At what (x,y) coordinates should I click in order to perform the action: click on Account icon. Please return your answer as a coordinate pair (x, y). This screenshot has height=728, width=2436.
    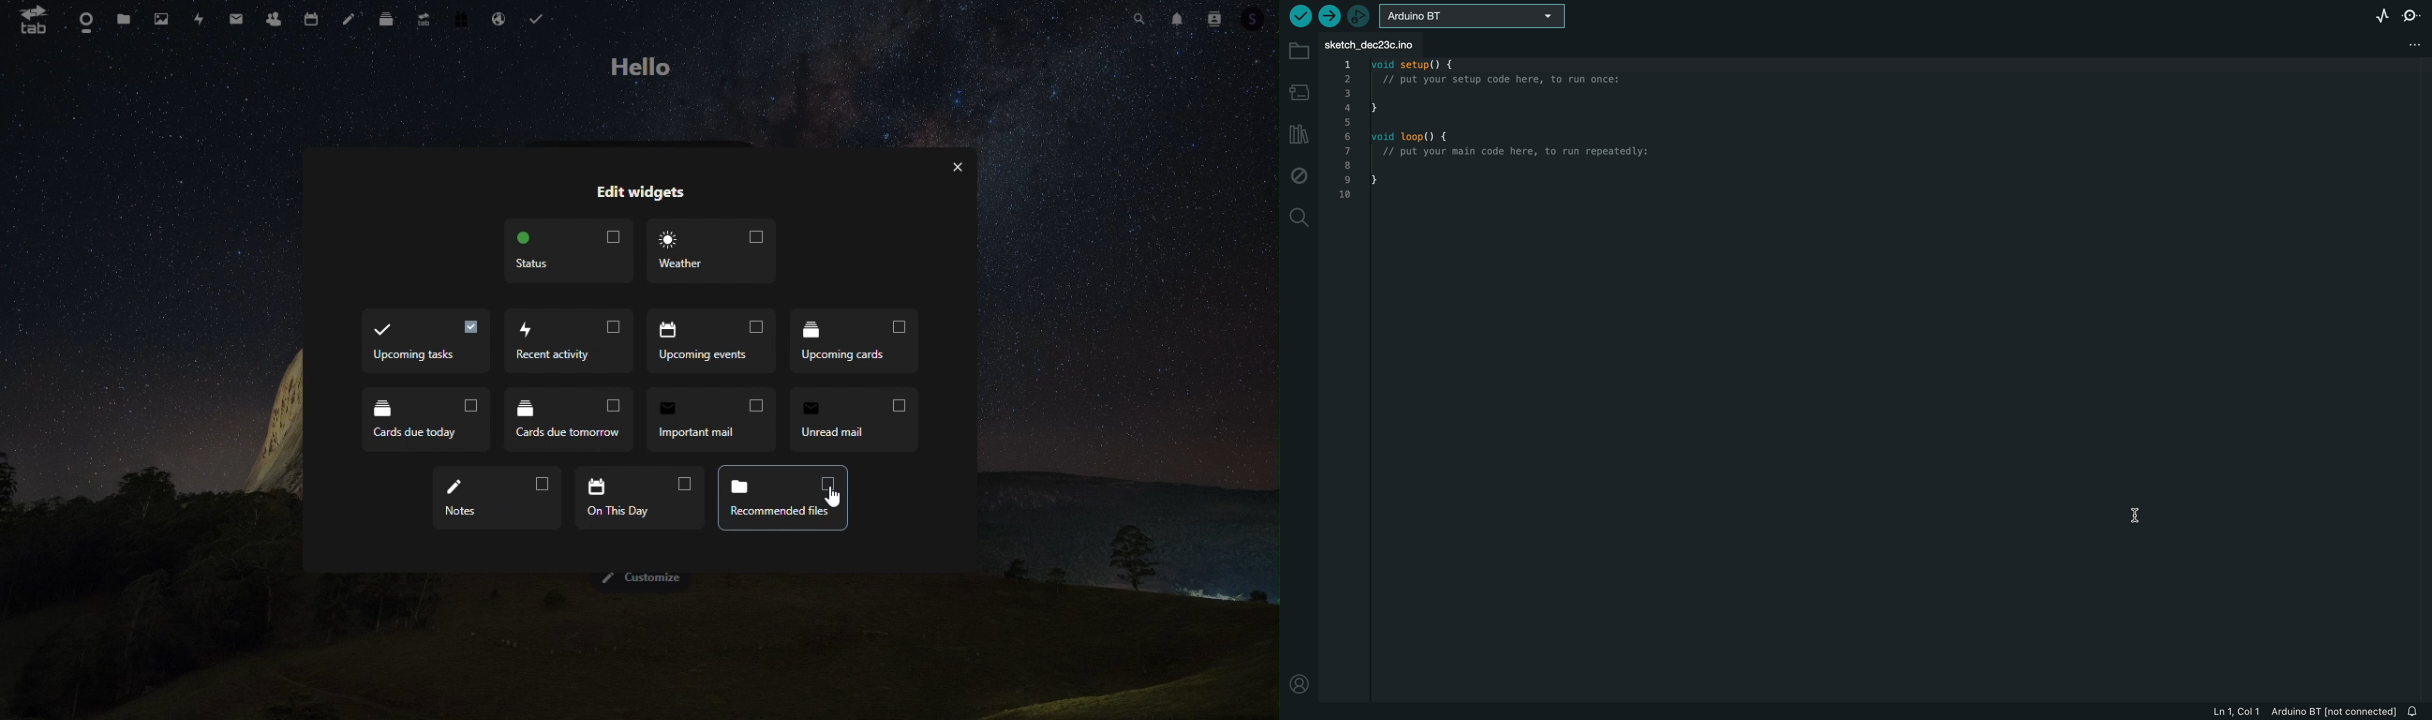
    Looking at the image, I should click on (1213, 19).